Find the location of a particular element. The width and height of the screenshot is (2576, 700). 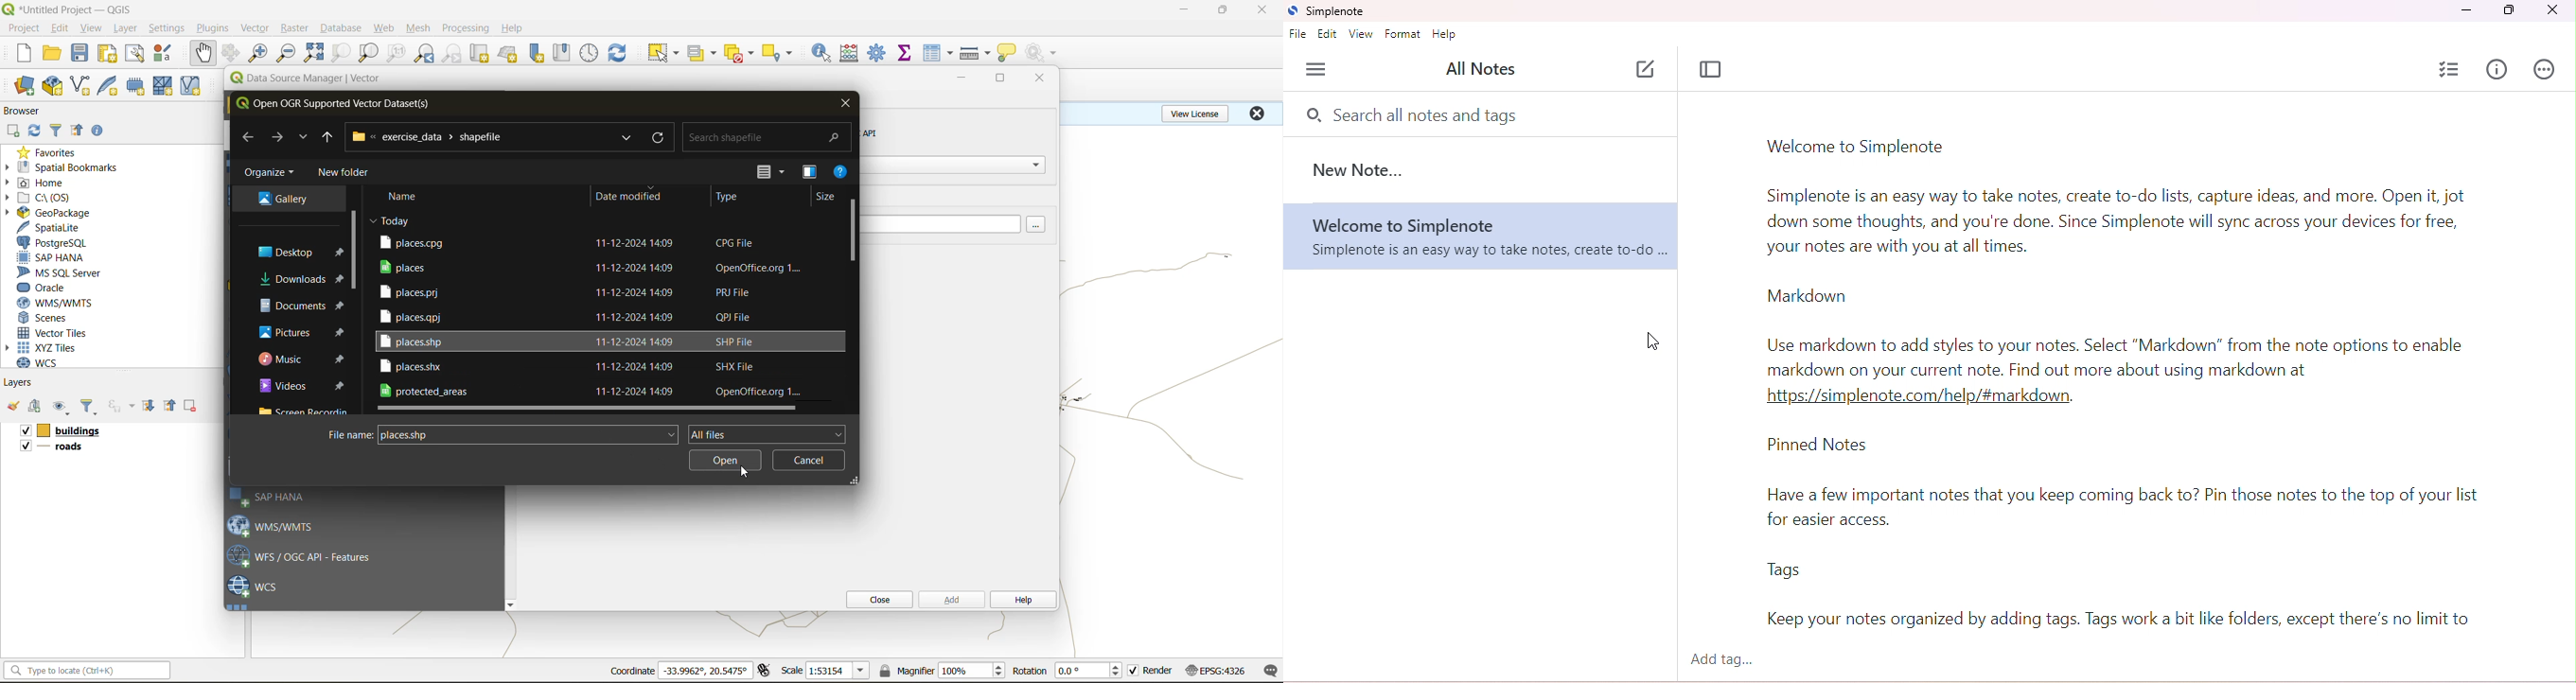

new note is located at coordinates (1649, 71).